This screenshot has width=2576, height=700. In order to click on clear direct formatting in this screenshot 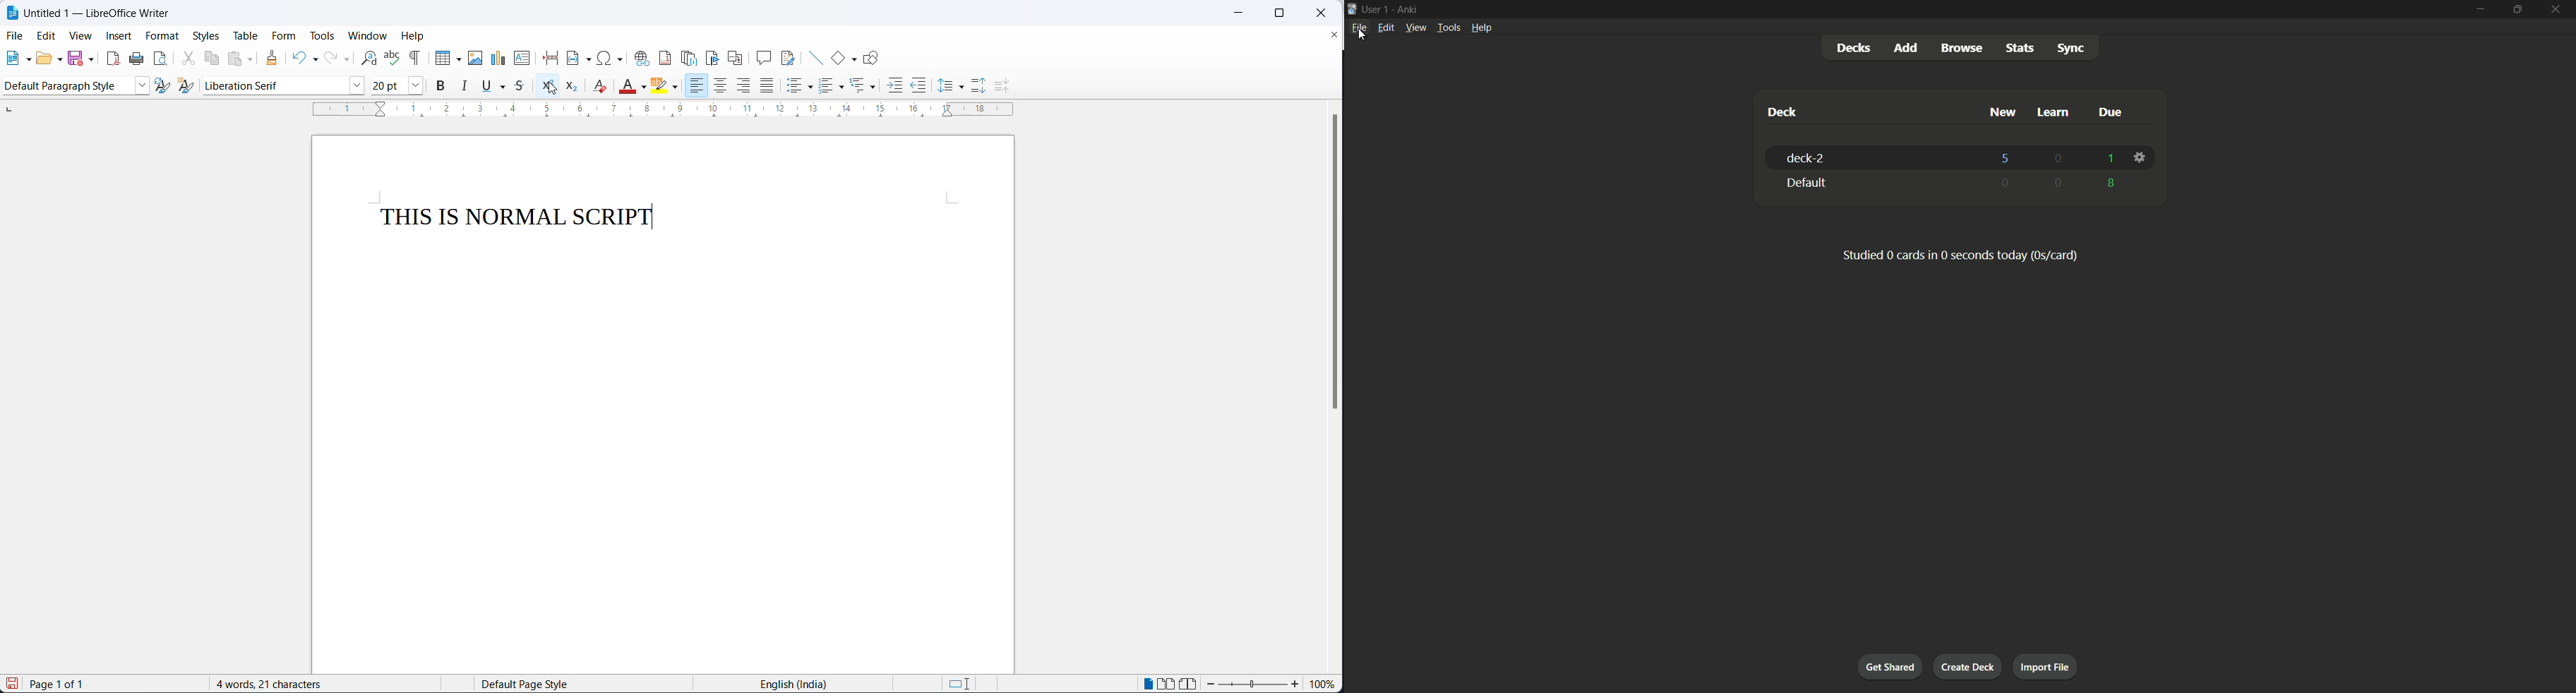, I will do `click(627, 87)`.